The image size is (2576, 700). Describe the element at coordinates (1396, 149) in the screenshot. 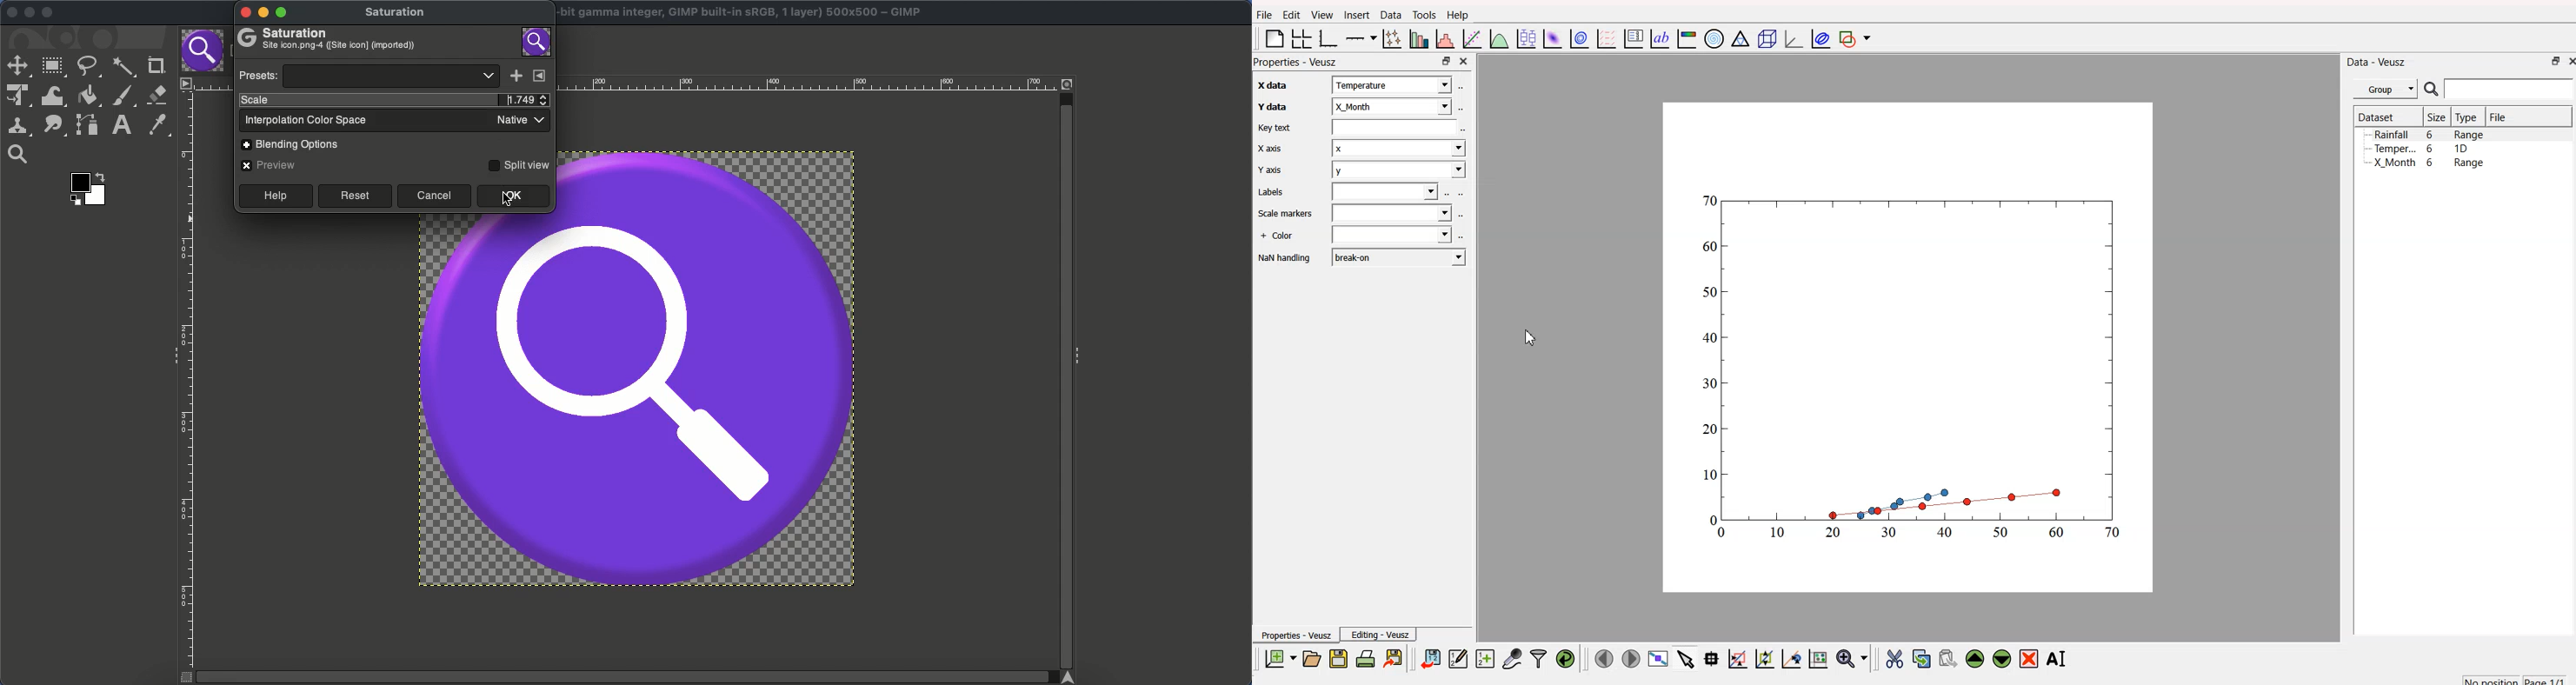

I see `x` at that location.